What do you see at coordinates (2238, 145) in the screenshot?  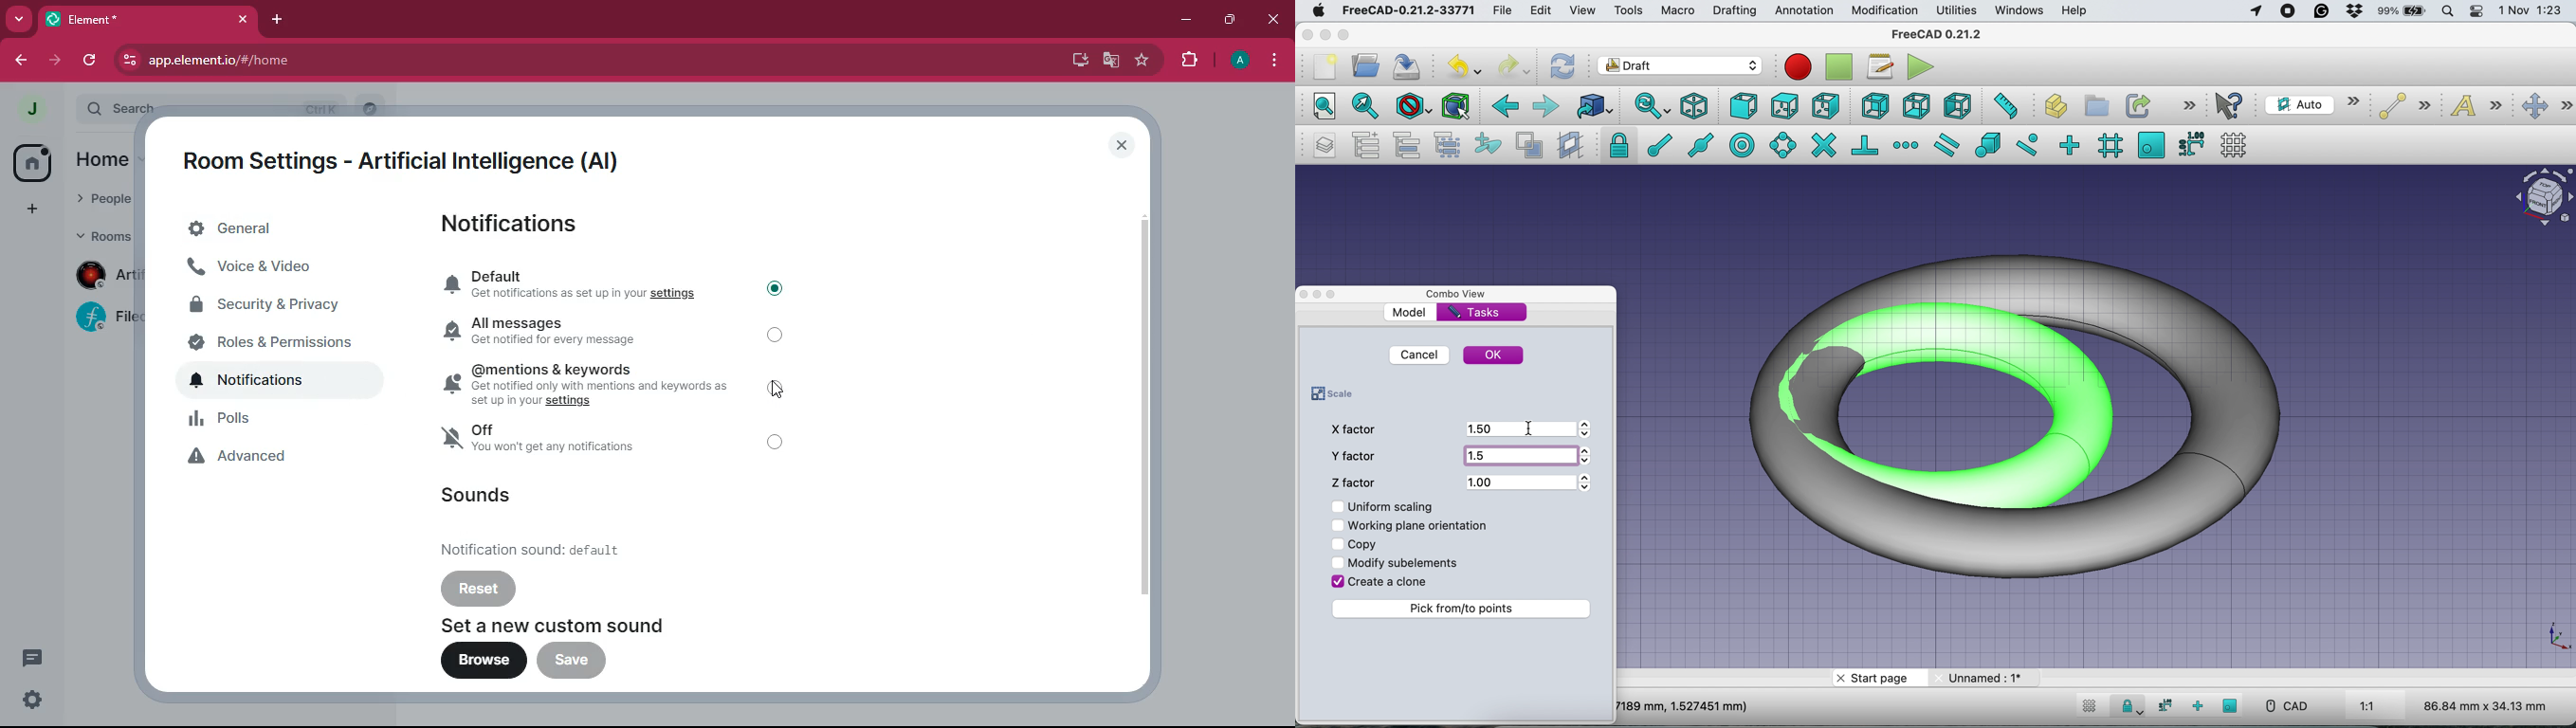 I see `toggle grid` at bounding box center [2238, 145].